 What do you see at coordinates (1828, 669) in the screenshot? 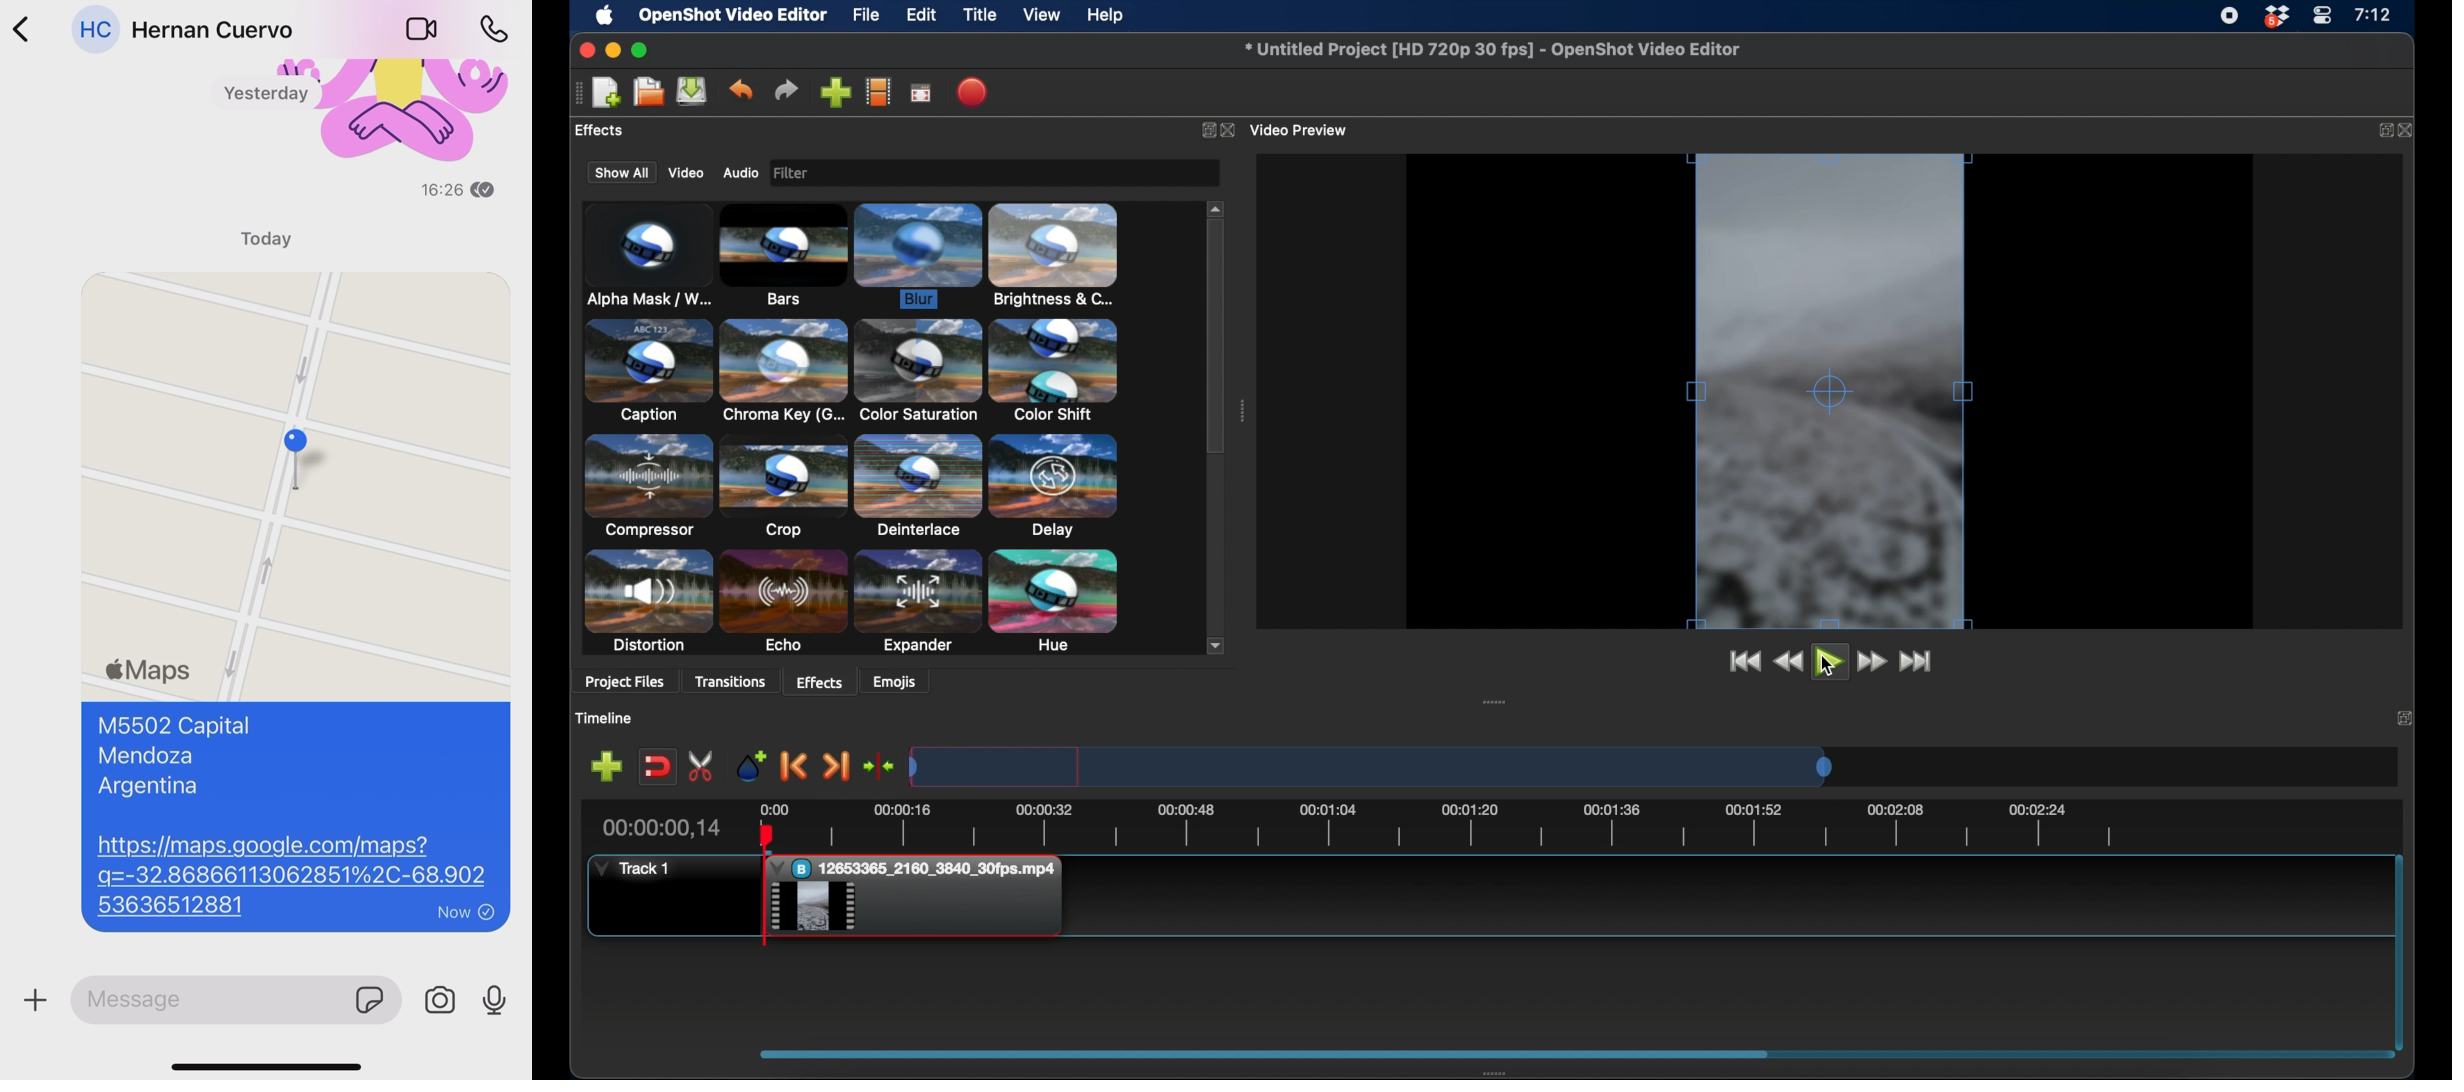
I see `cursor` at bounding box center [1828, 669].